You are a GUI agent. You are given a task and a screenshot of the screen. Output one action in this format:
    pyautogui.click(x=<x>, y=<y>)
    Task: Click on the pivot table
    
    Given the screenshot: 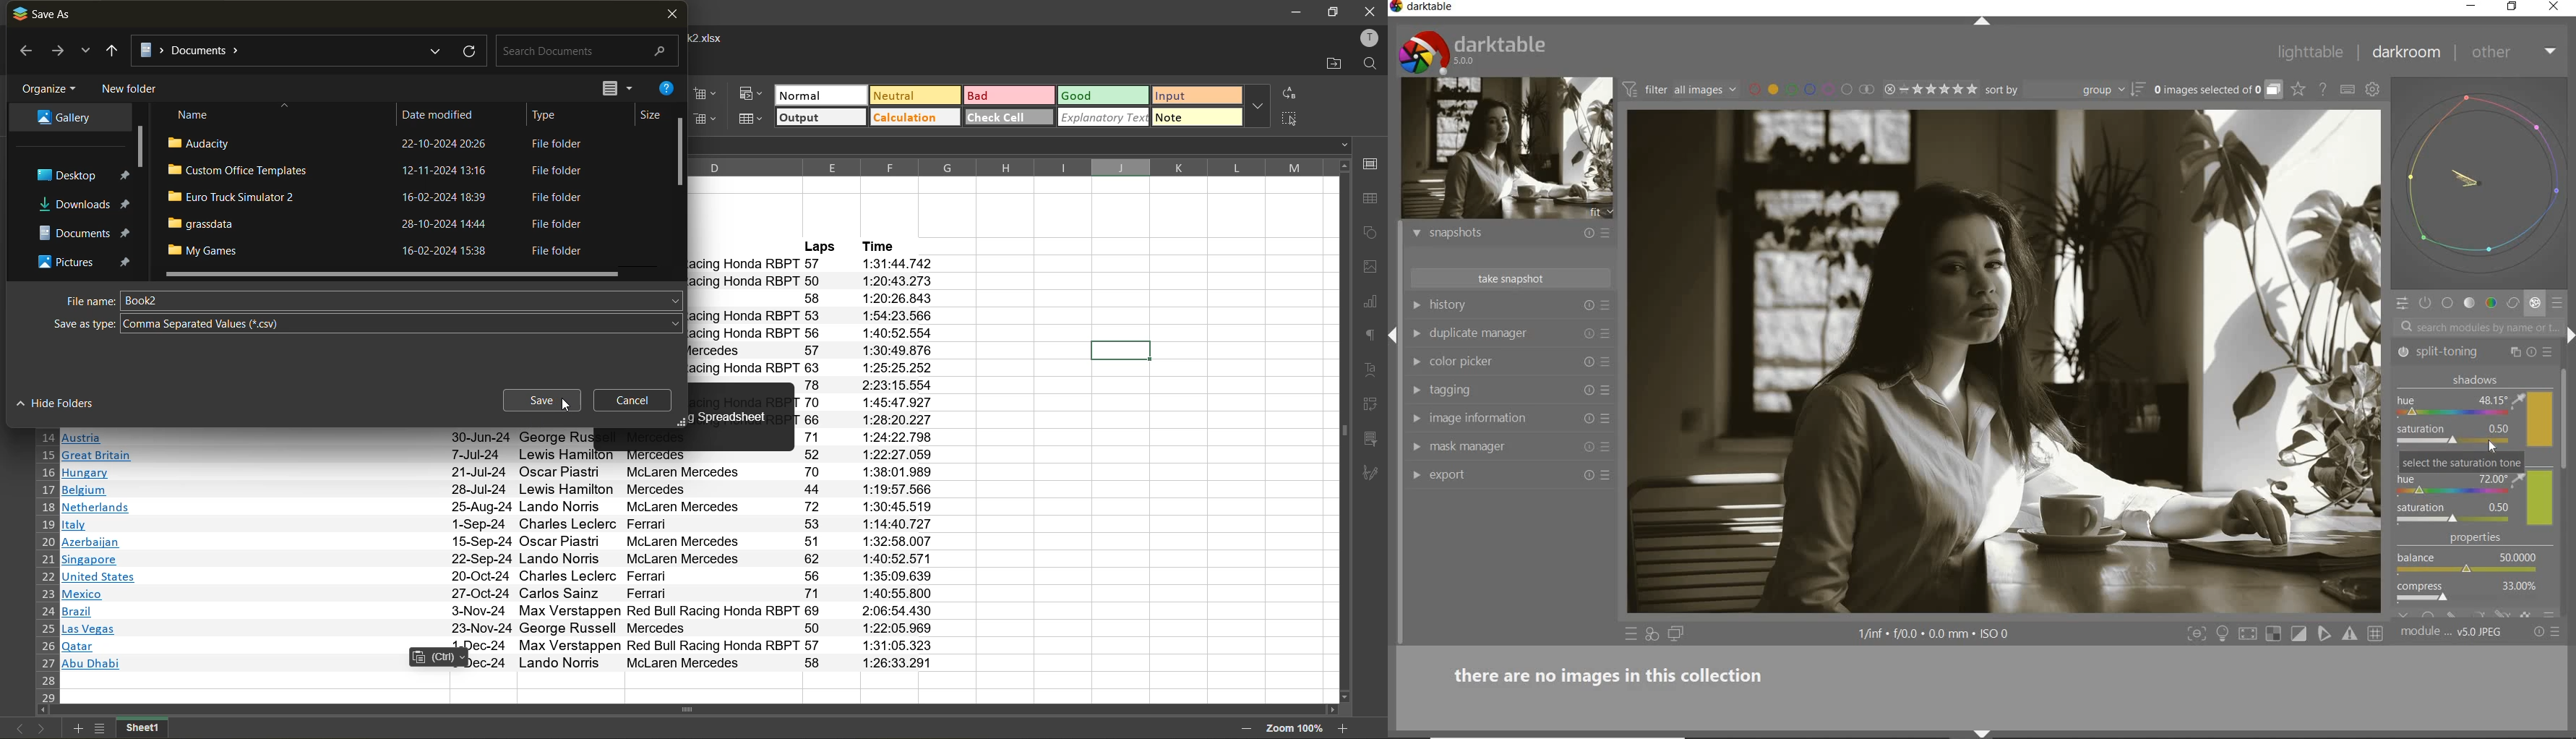 What is the action you would take?
    pyautogui.click(x=1372, y=407)
    